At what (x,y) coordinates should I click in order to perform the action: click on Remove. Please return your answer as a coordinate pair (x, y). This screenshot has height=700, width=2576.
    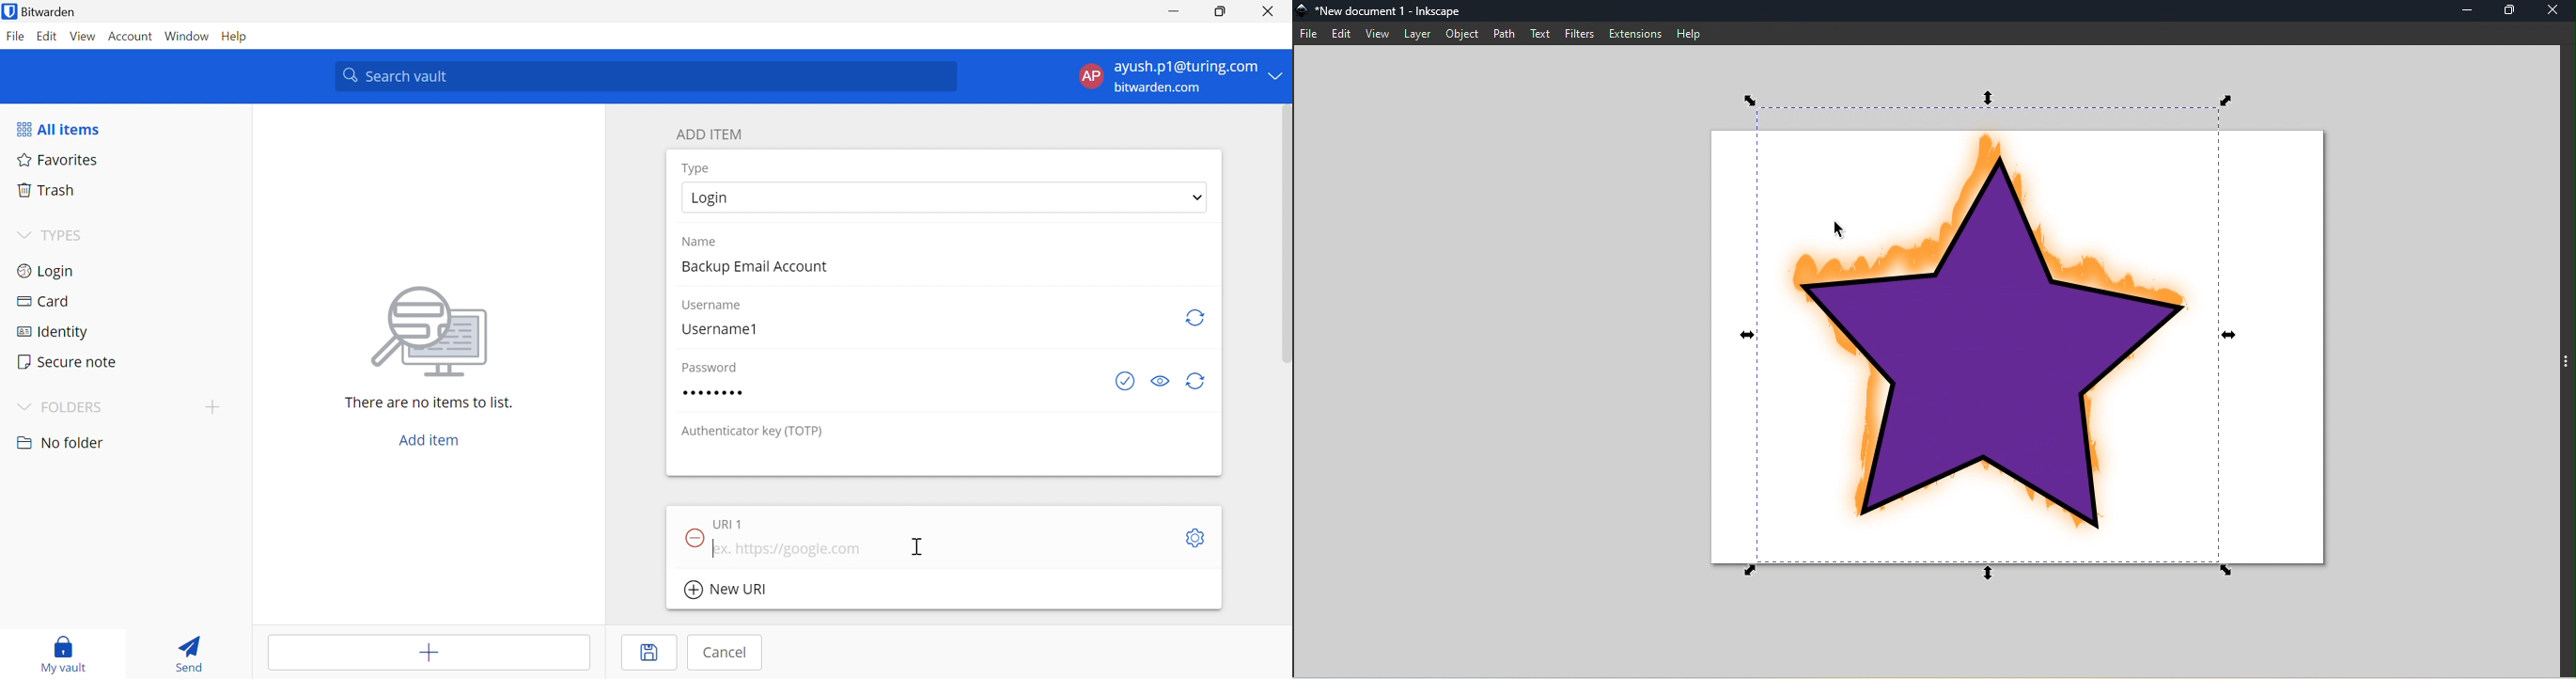
    Looking at the image, I should click on (693, 536).